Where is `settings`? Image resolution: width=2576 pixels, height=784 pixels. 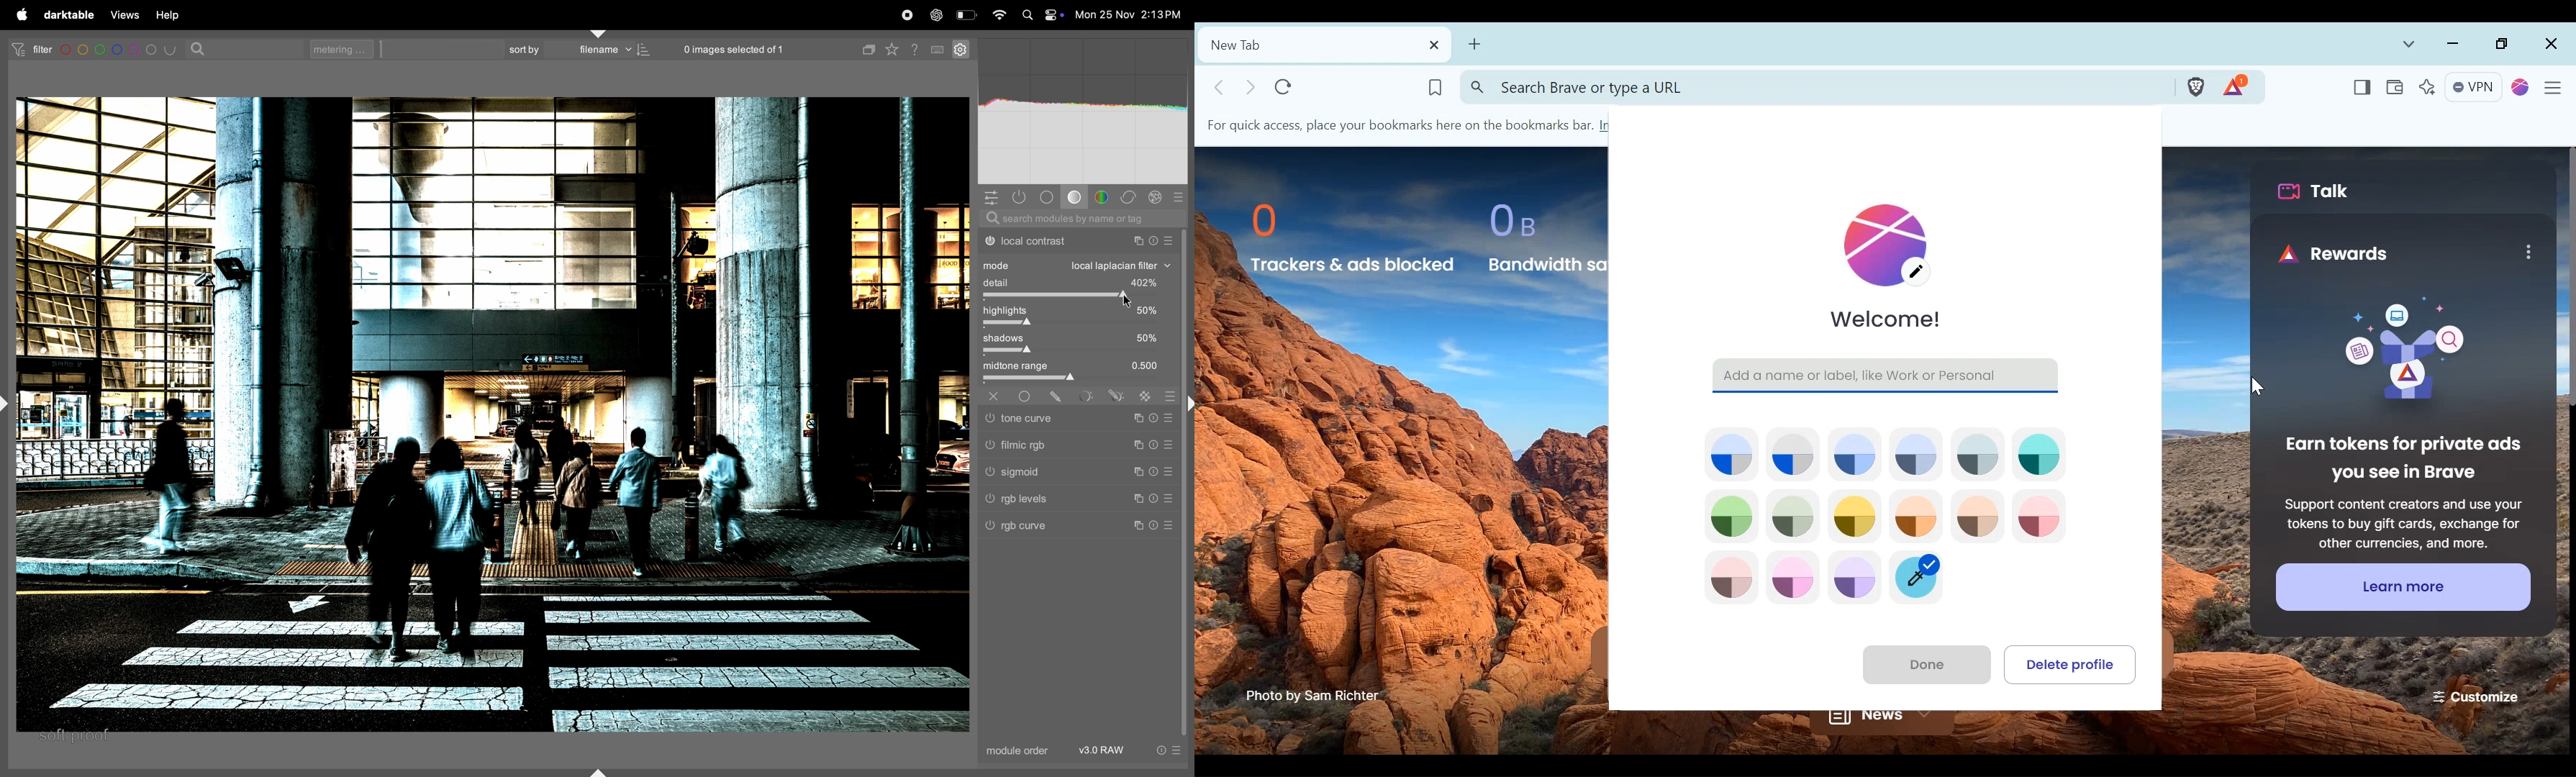 settings is located at coordinates (960, 48).